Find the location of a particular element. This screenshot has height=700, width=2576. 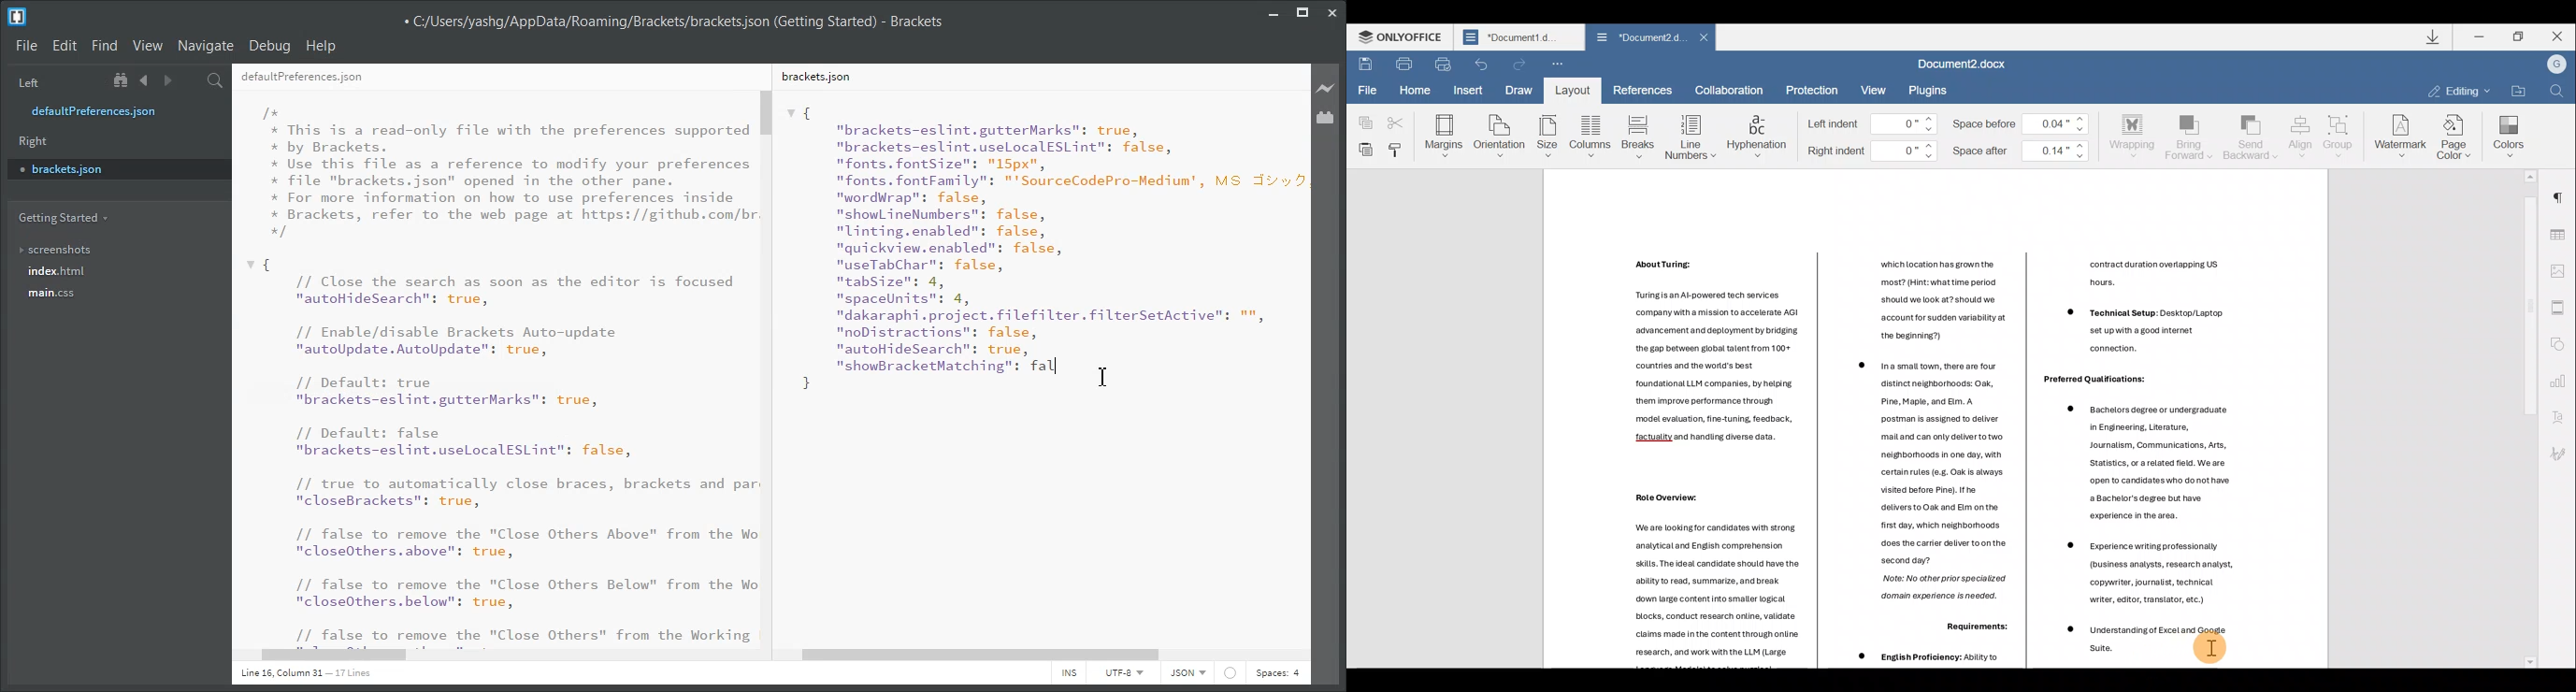

Cut is located at coordinates (1400, 117).